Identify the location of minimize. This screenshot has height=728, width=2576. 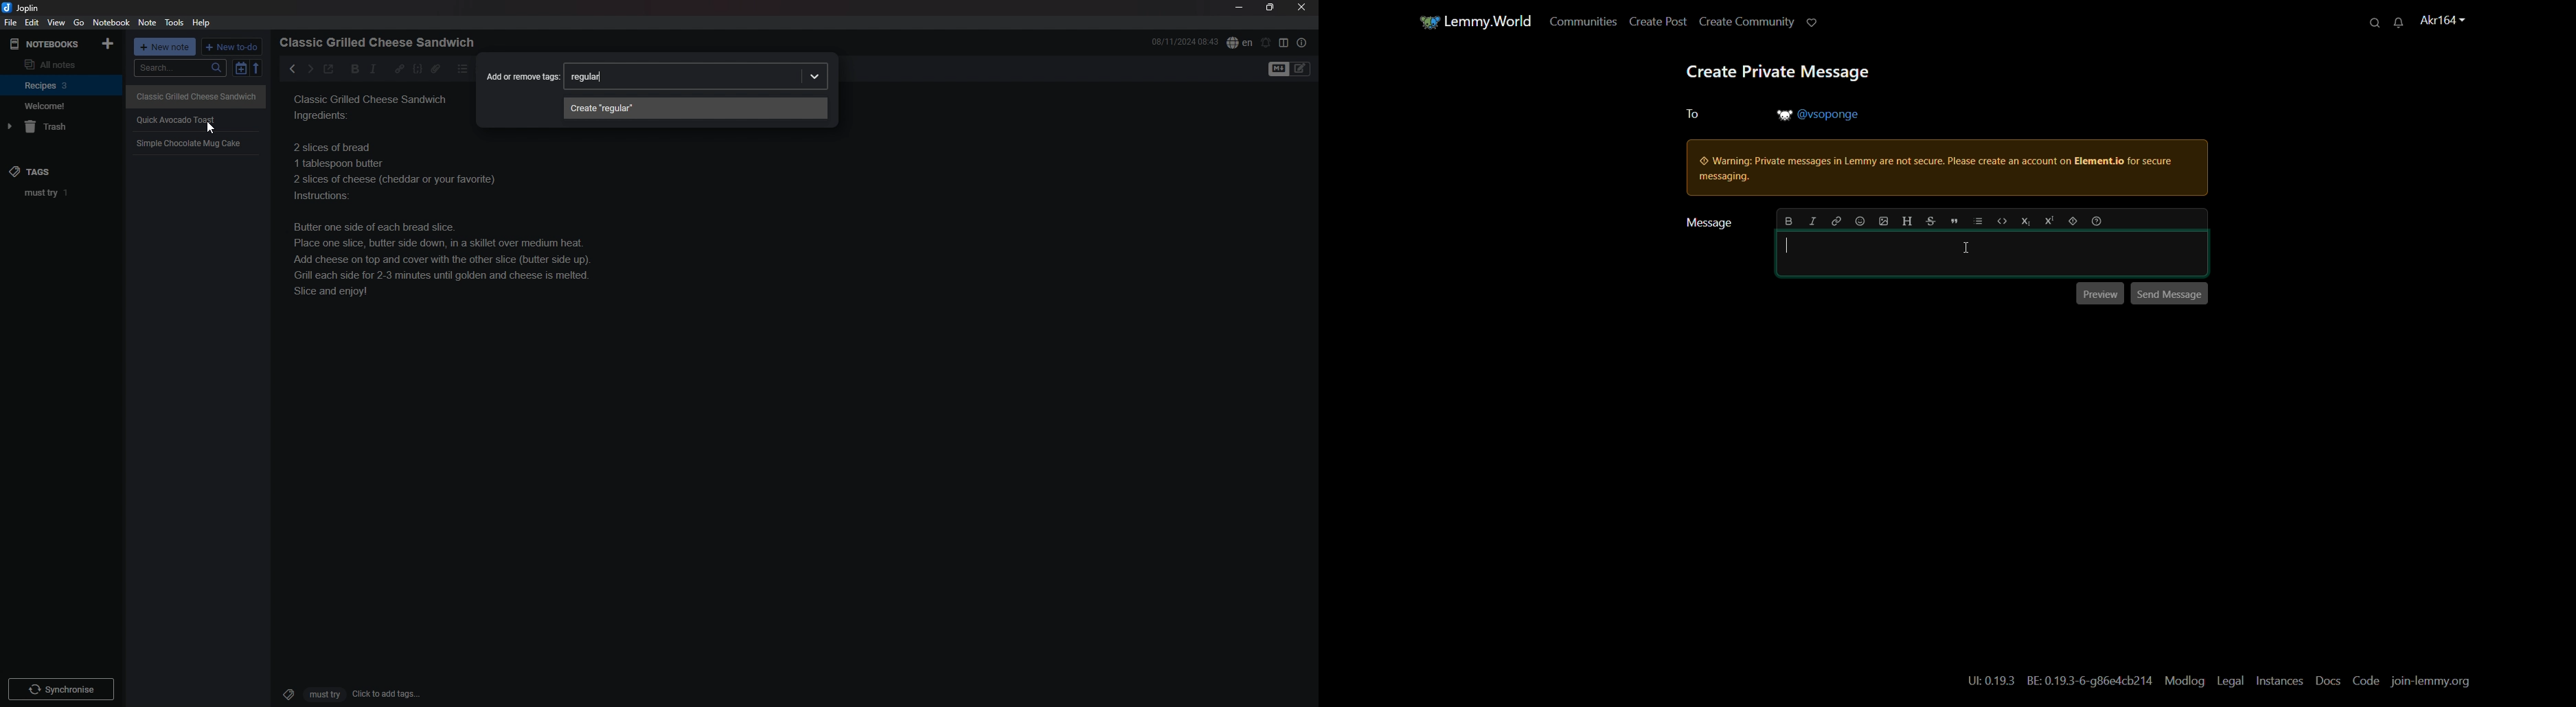
(1240, 8).